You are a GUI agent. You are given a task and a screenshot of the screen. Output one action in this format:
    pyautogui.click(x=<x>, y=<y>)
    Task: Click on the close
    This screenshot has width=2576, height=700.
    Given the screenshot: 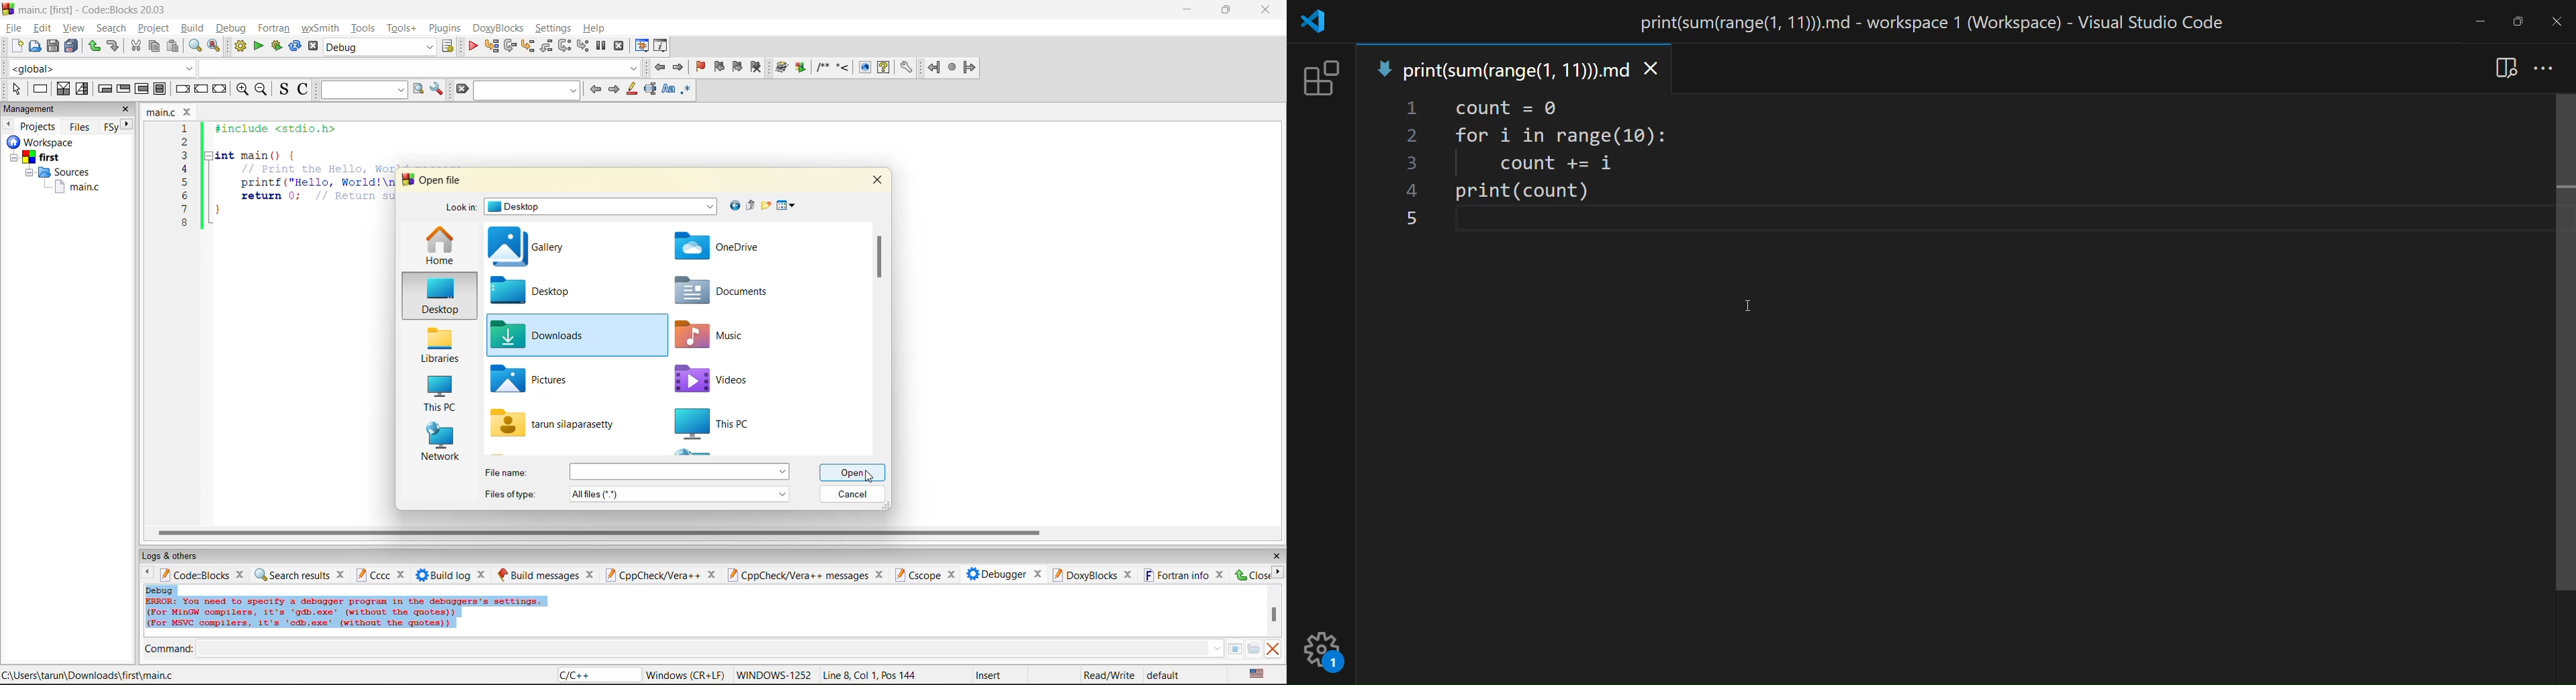 What is the action you would take?
    pyautogui.click(x=483, y=574)
    